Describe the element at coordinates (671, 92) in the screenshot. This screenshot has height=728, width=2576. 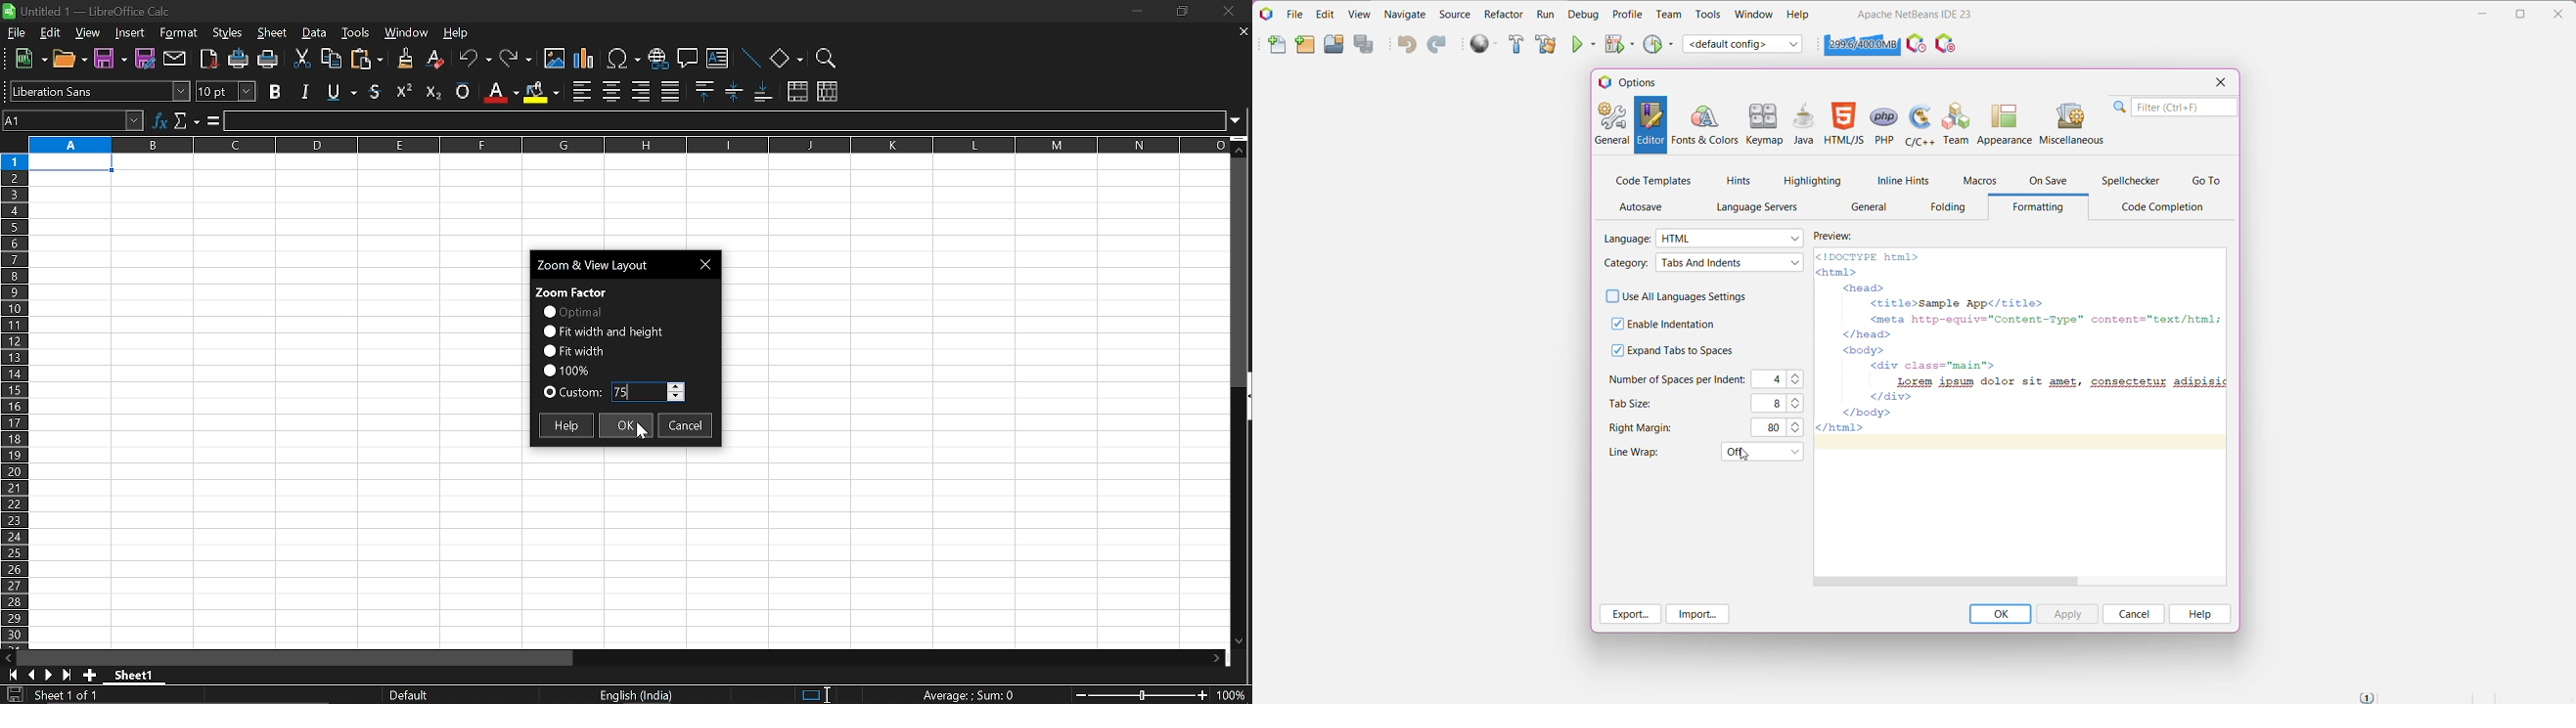
I see `justified` at that location.